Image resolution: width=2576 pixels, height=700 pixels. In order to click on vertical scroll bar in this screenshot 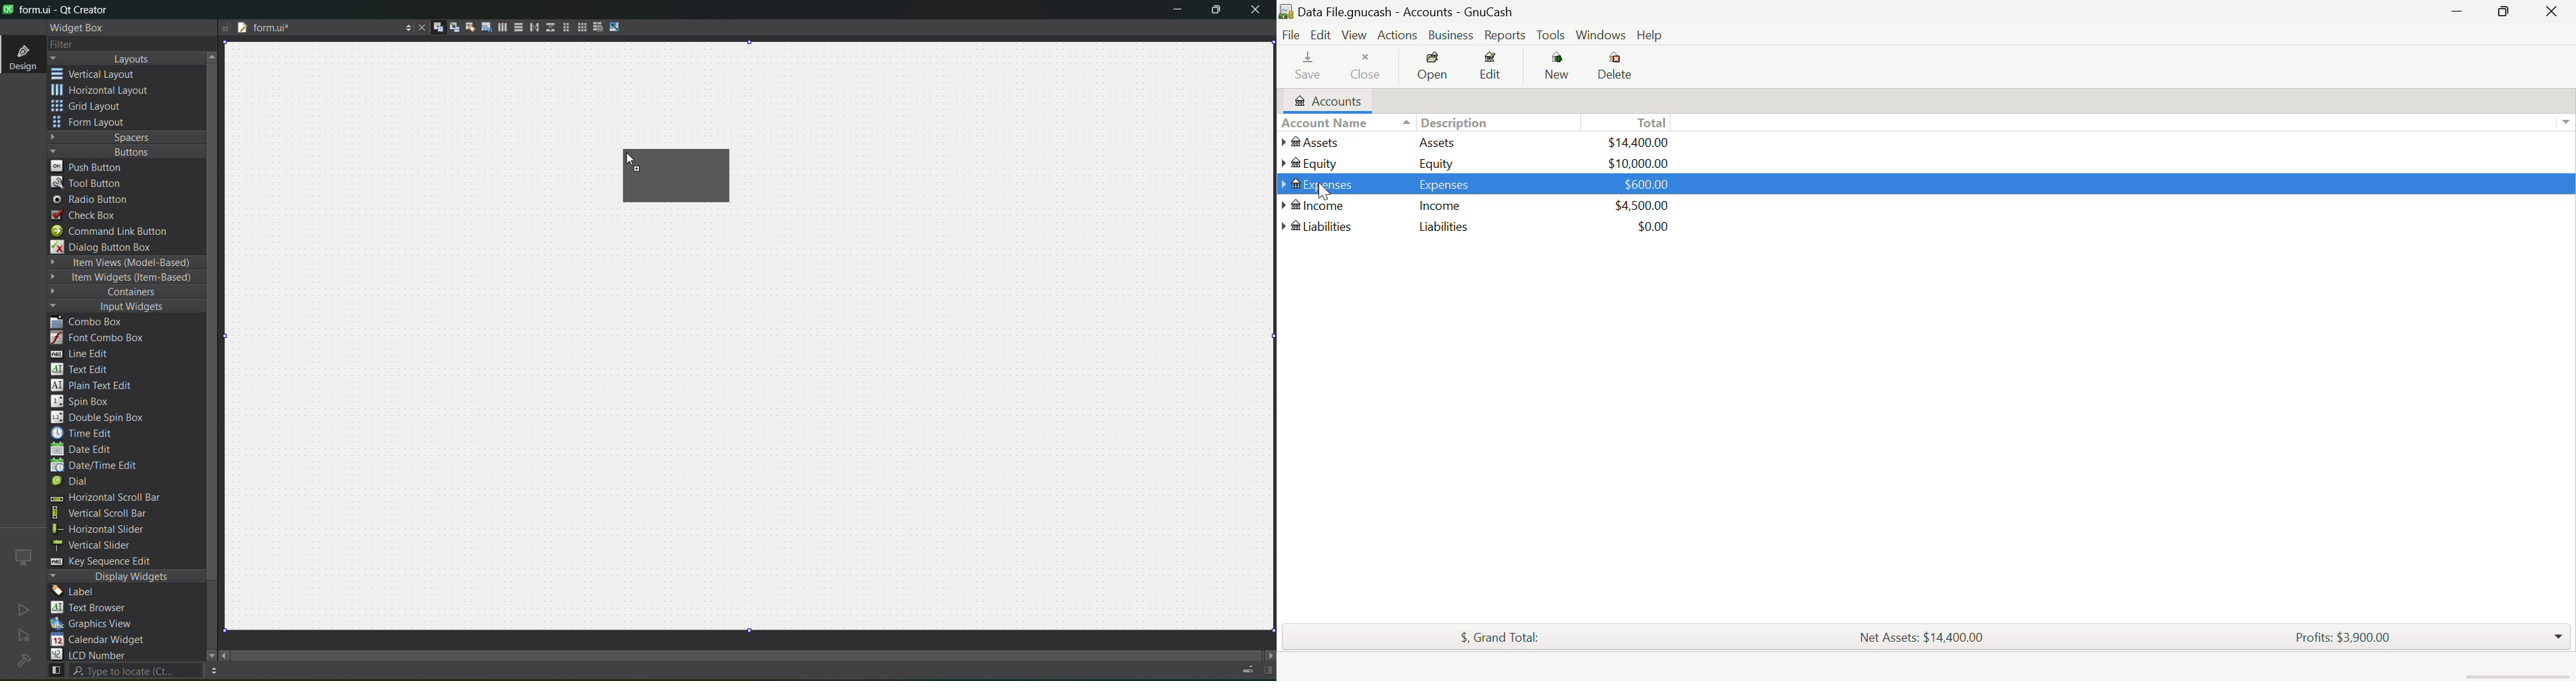, I will do `click(114, 513)`.